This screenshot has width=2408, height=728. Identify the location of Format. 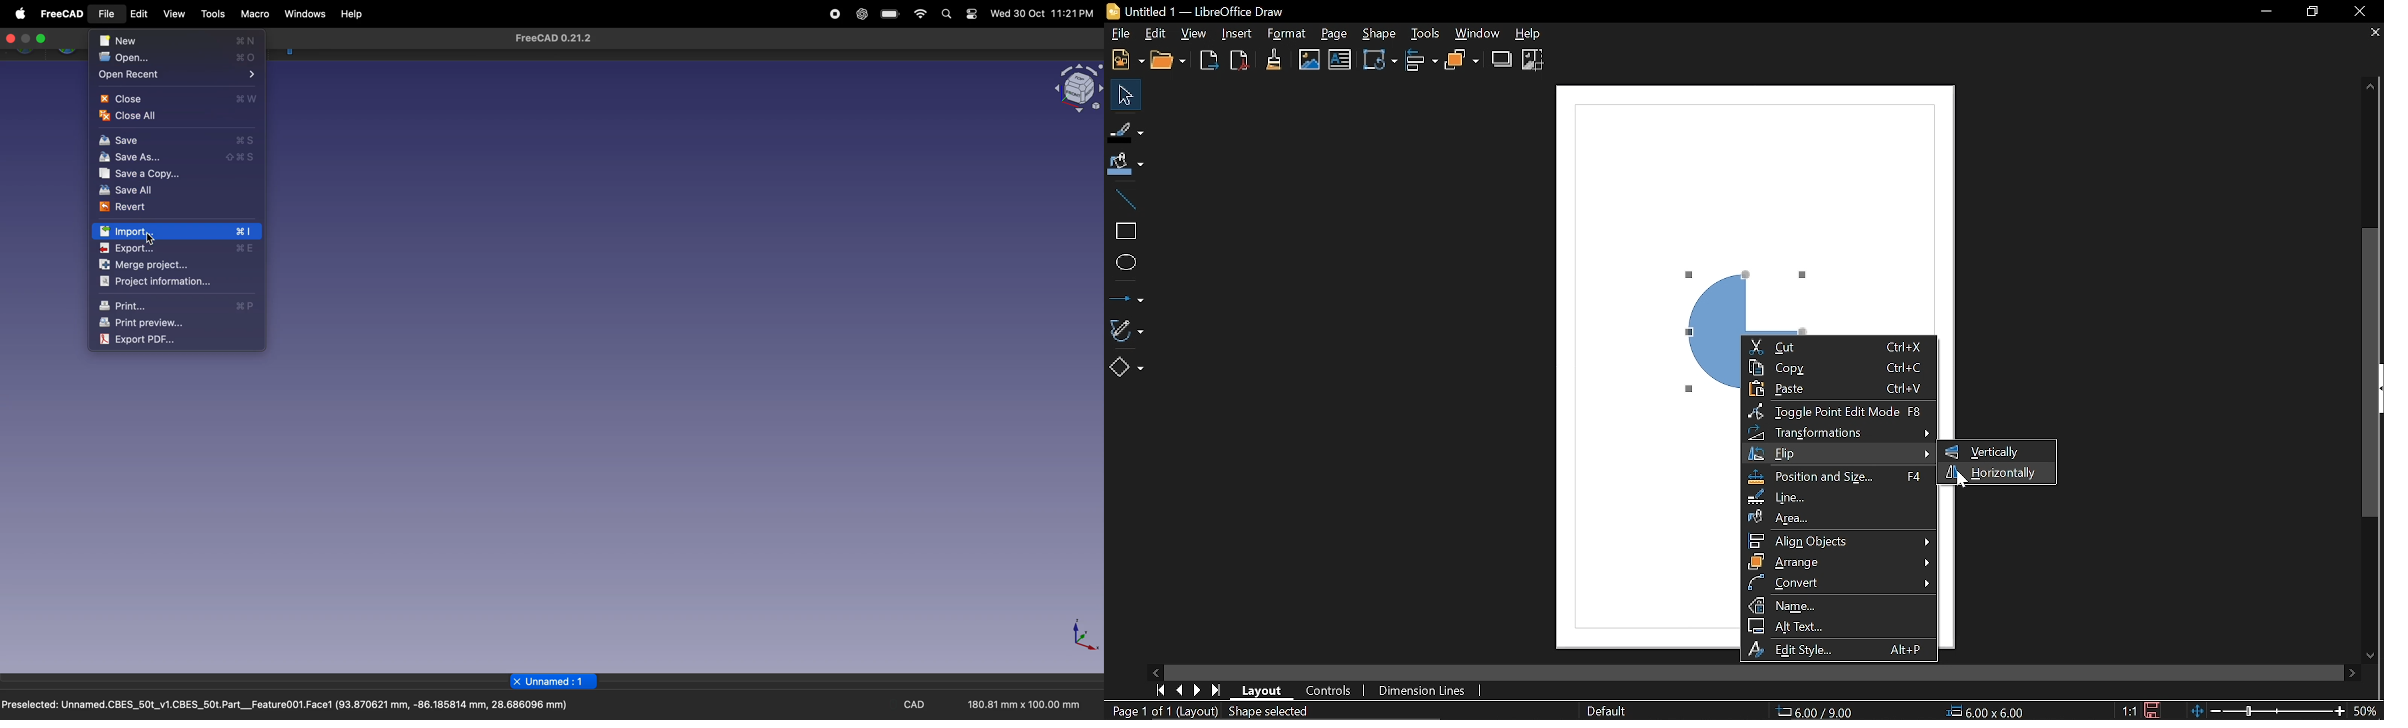
(1283, 35).